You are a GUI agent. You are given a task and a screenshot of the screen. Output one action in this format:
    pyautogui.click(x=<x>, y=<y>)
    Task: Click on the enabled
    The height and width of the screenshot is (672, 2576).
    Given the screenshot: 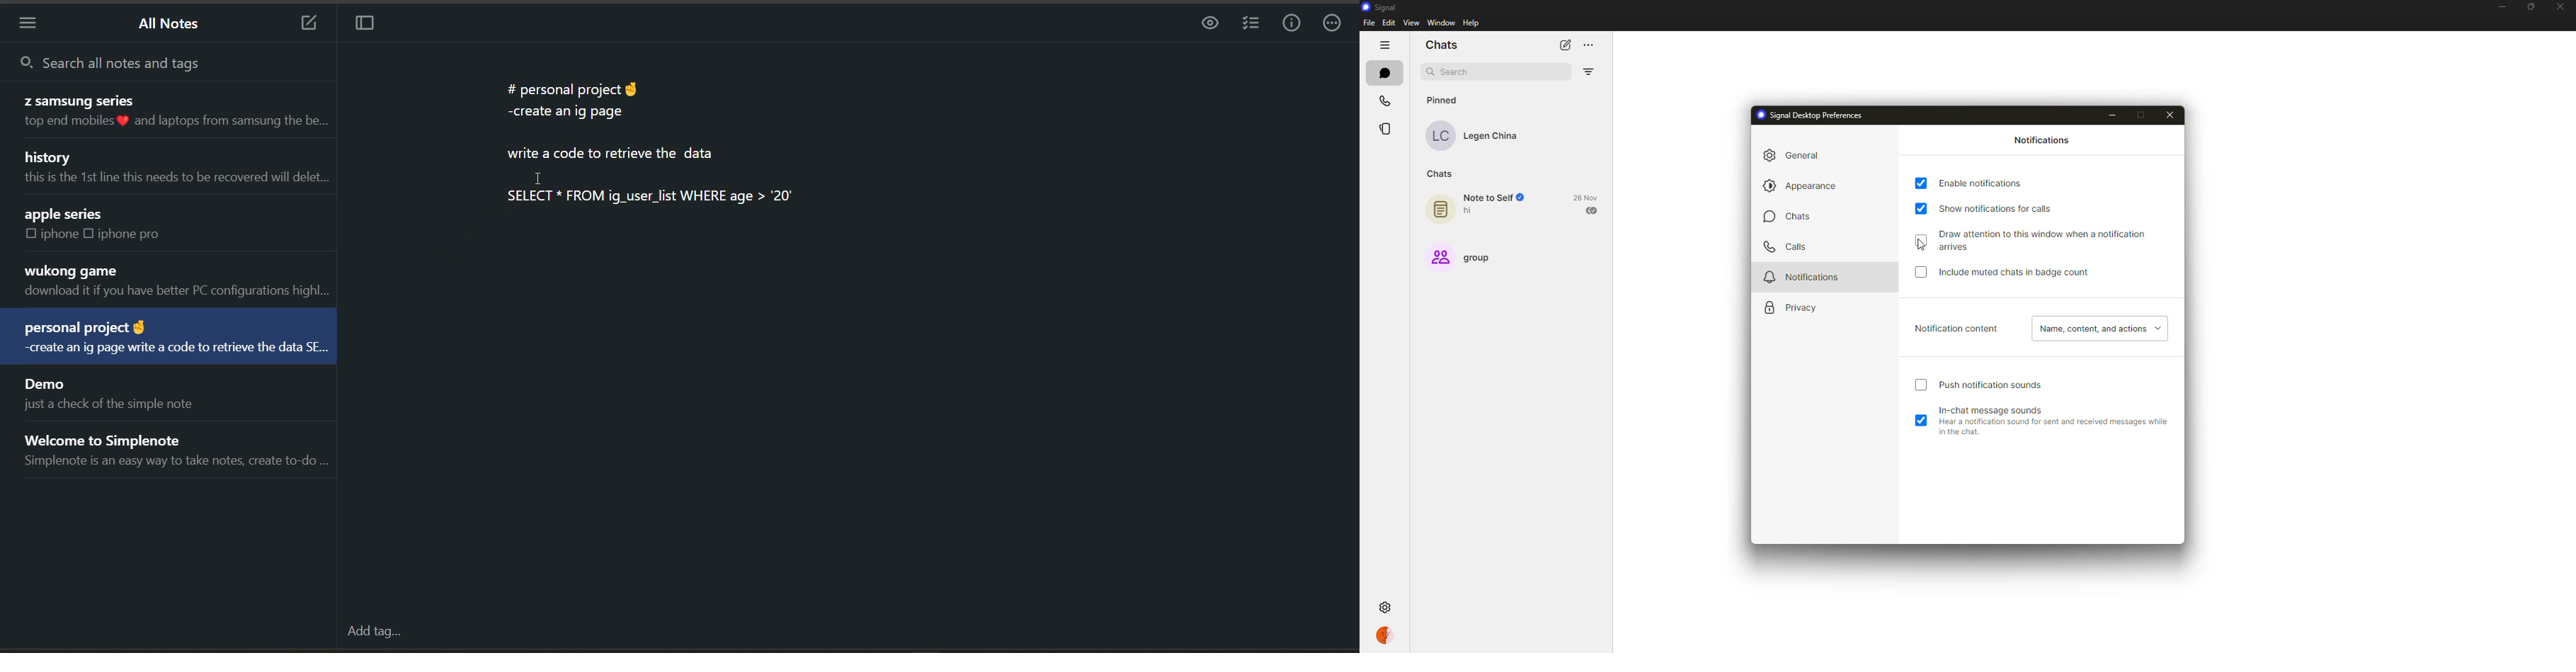 What is the action you would take?
    pyautogui.click(x=1922, y=183)
    